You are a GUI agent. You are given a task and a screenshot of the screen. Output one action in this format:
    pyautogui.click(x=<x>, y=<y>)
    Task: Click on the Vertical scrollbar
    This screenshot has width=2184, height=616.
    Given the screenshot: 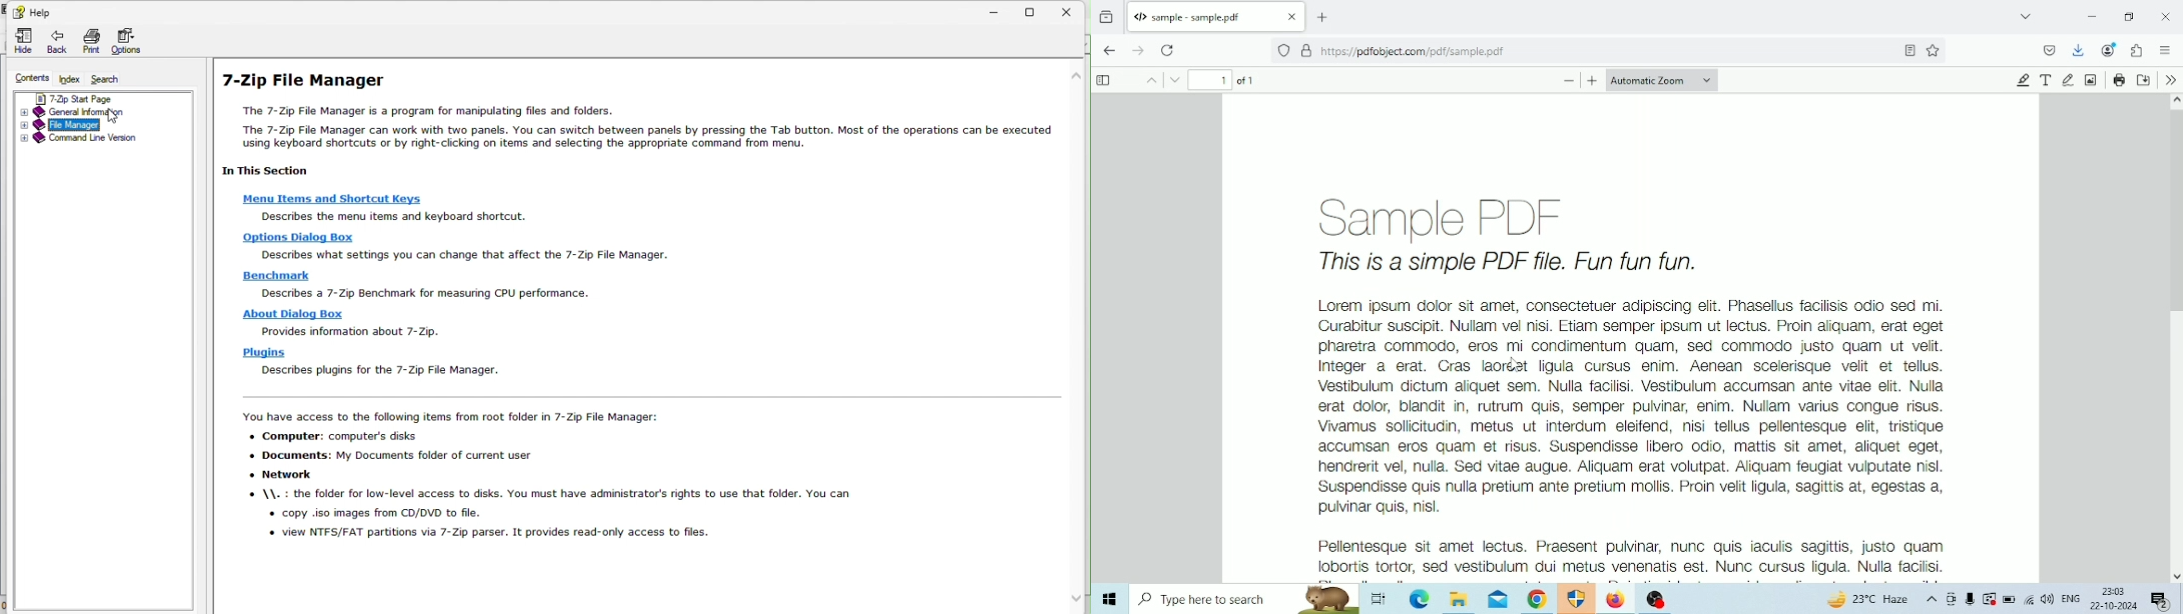 What is the action you would take?
    pyautogui.click(x=2176, y=212)
    